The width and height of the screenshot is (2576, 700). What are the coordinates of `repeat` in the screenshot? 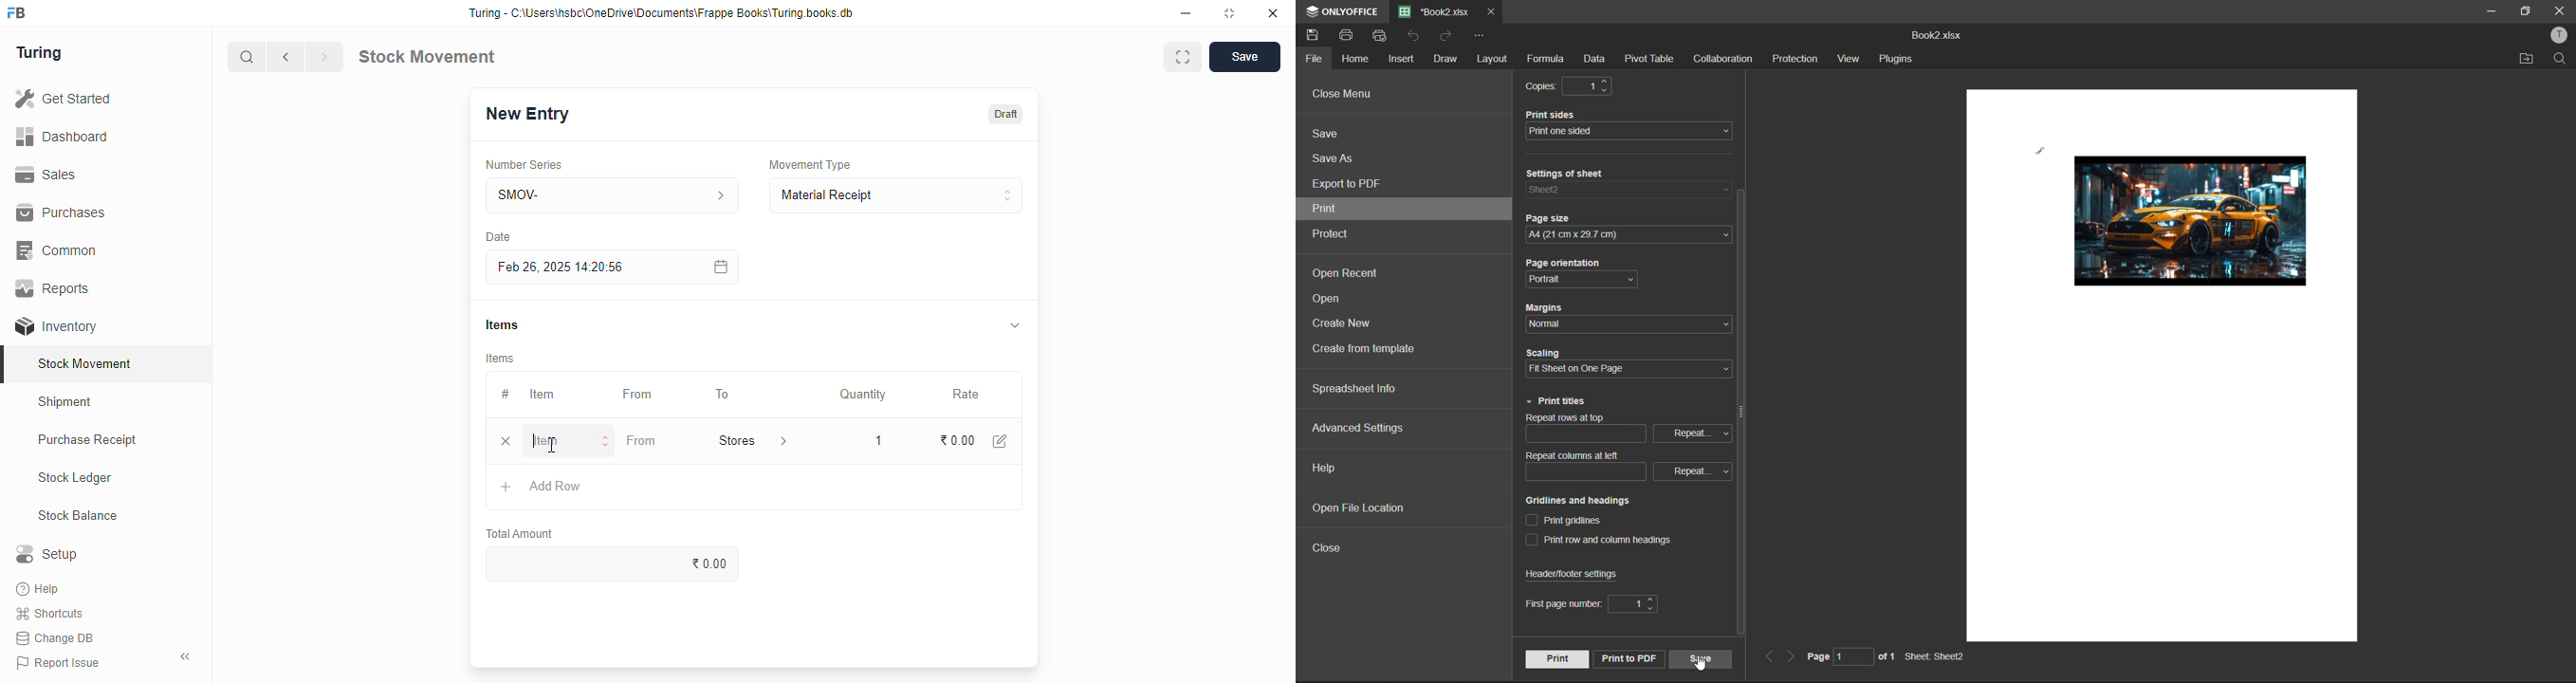 It's located at (1691, 432).